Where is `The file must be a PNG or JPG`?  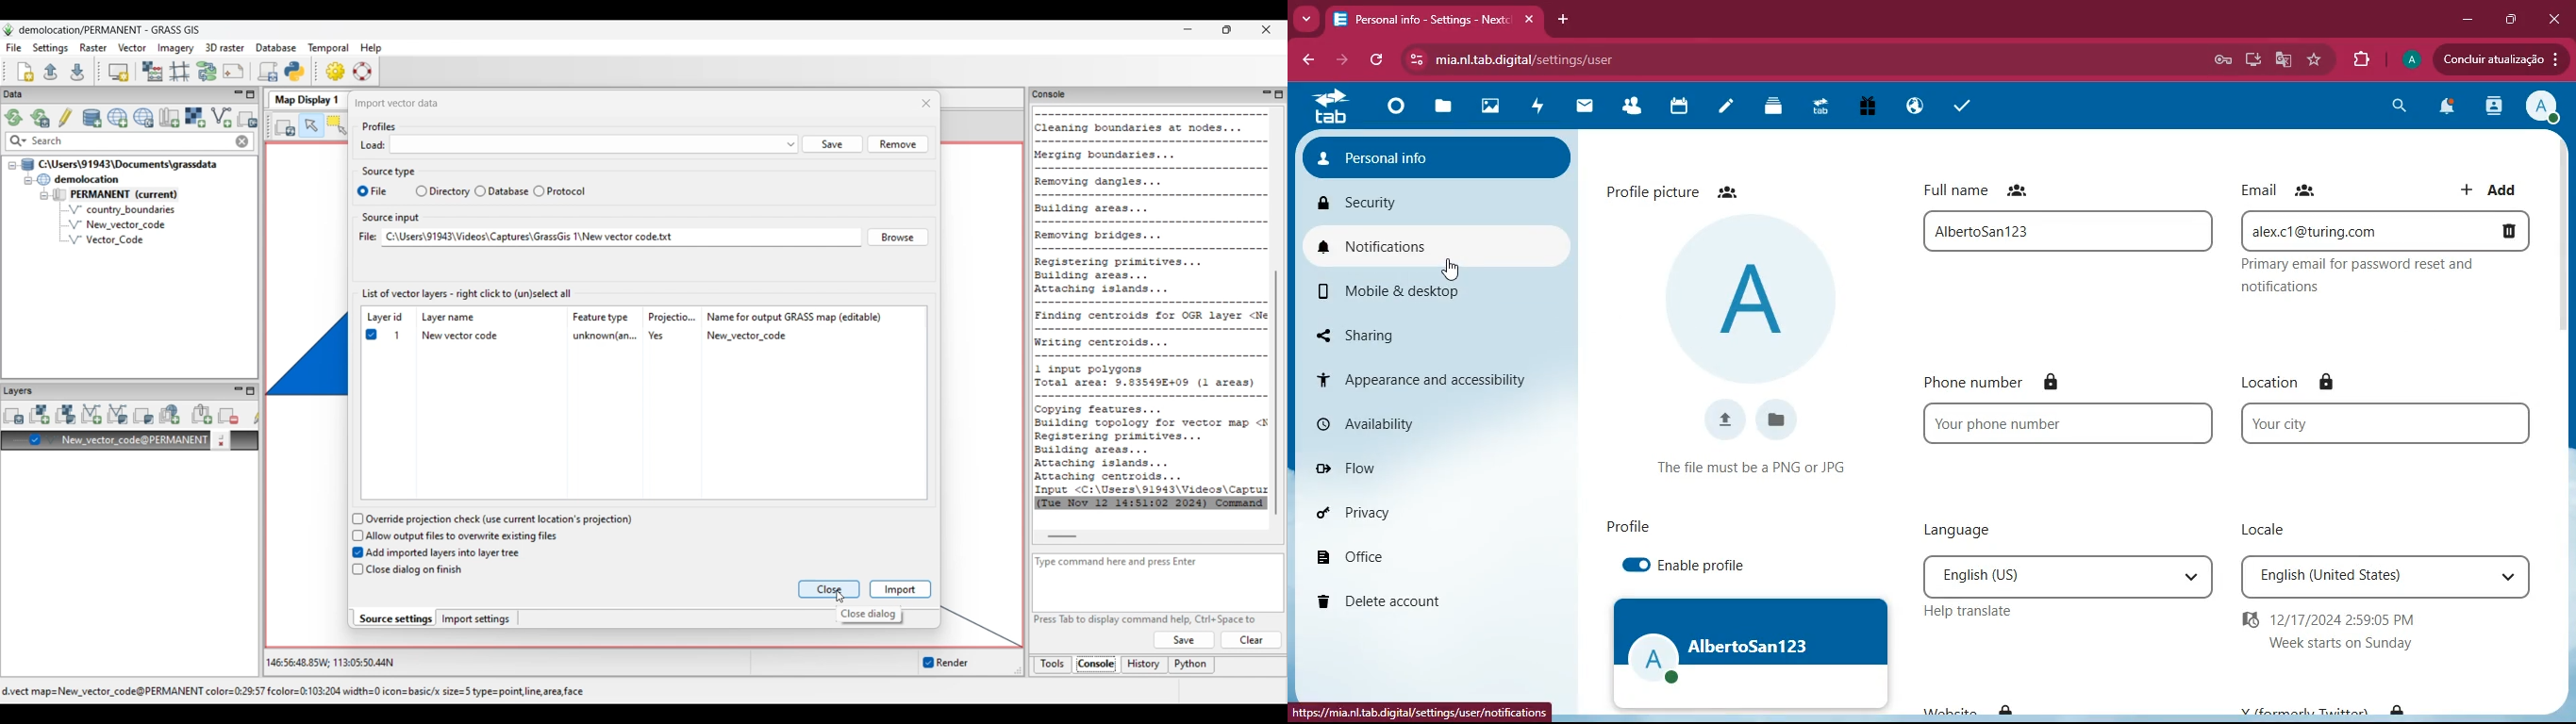
The file must be a PNG or JPG is located at coordinates (1752, 468).